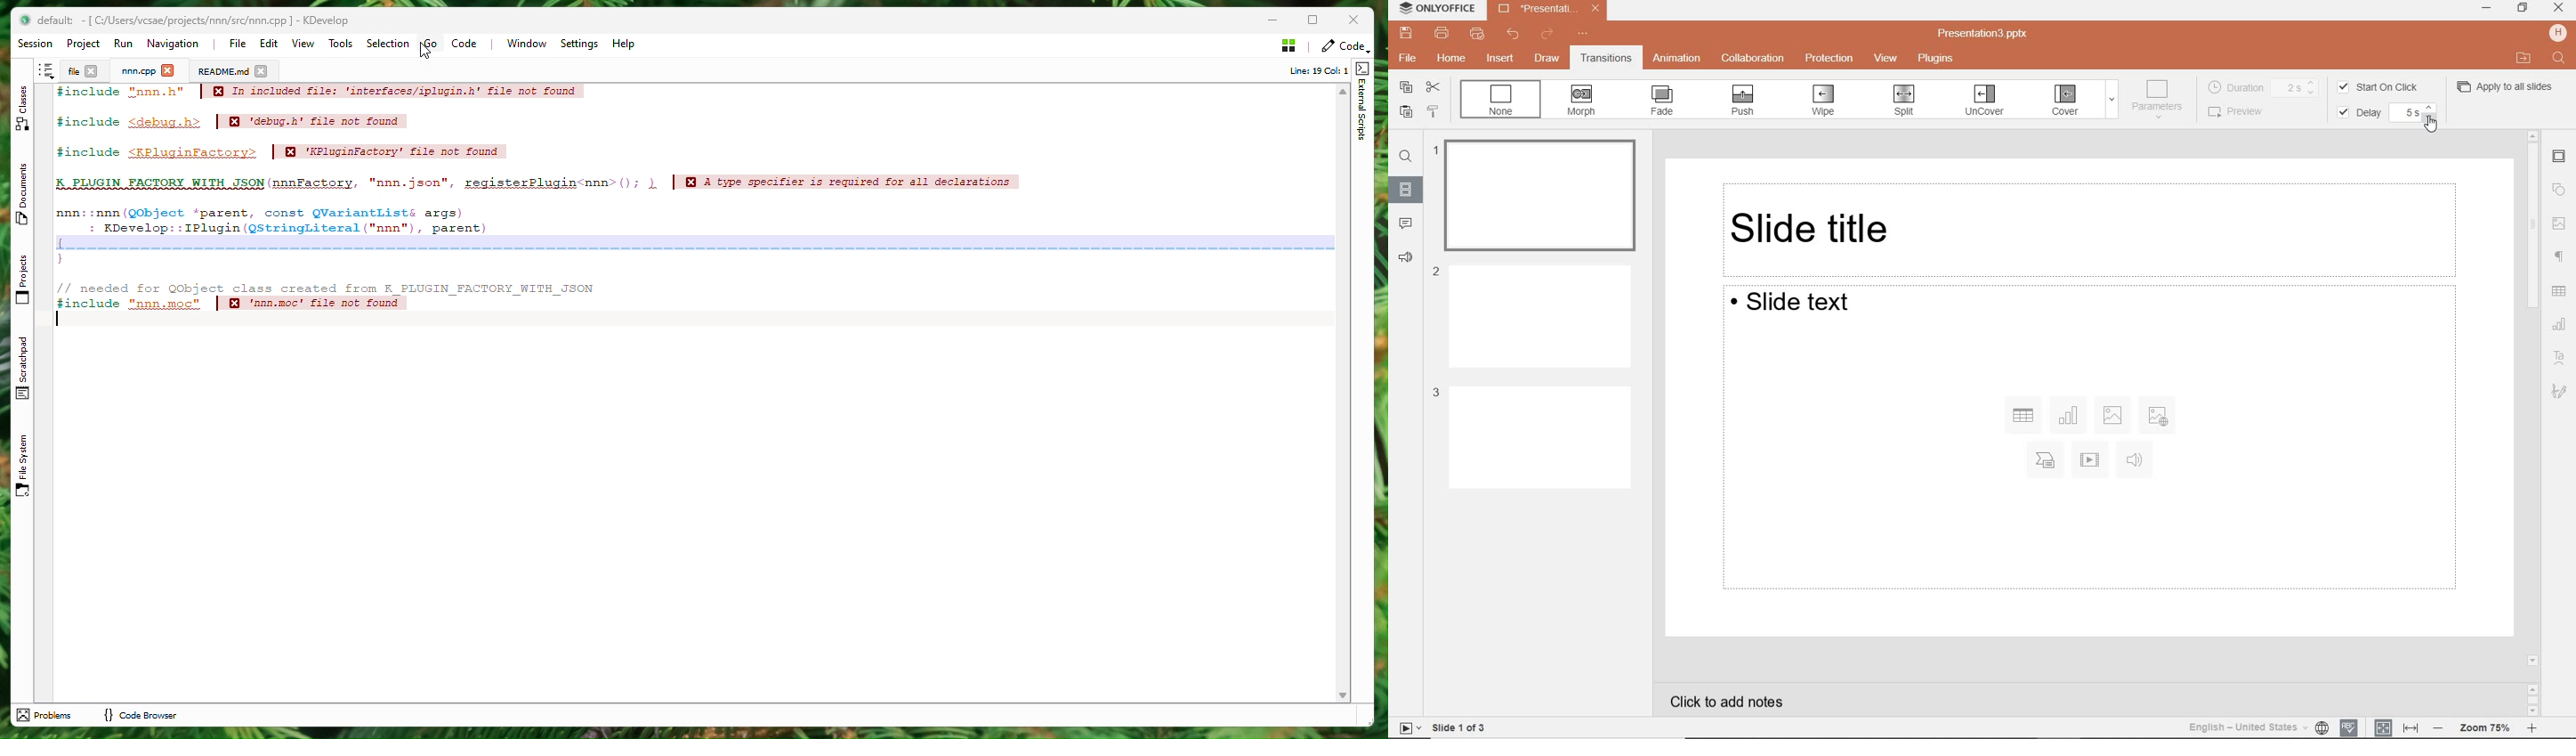 The width and height of the screenshot is (2576, 756). Describe the element at coordinates (1408, 260) in the screenshot. I see `feedback & support` at that location.